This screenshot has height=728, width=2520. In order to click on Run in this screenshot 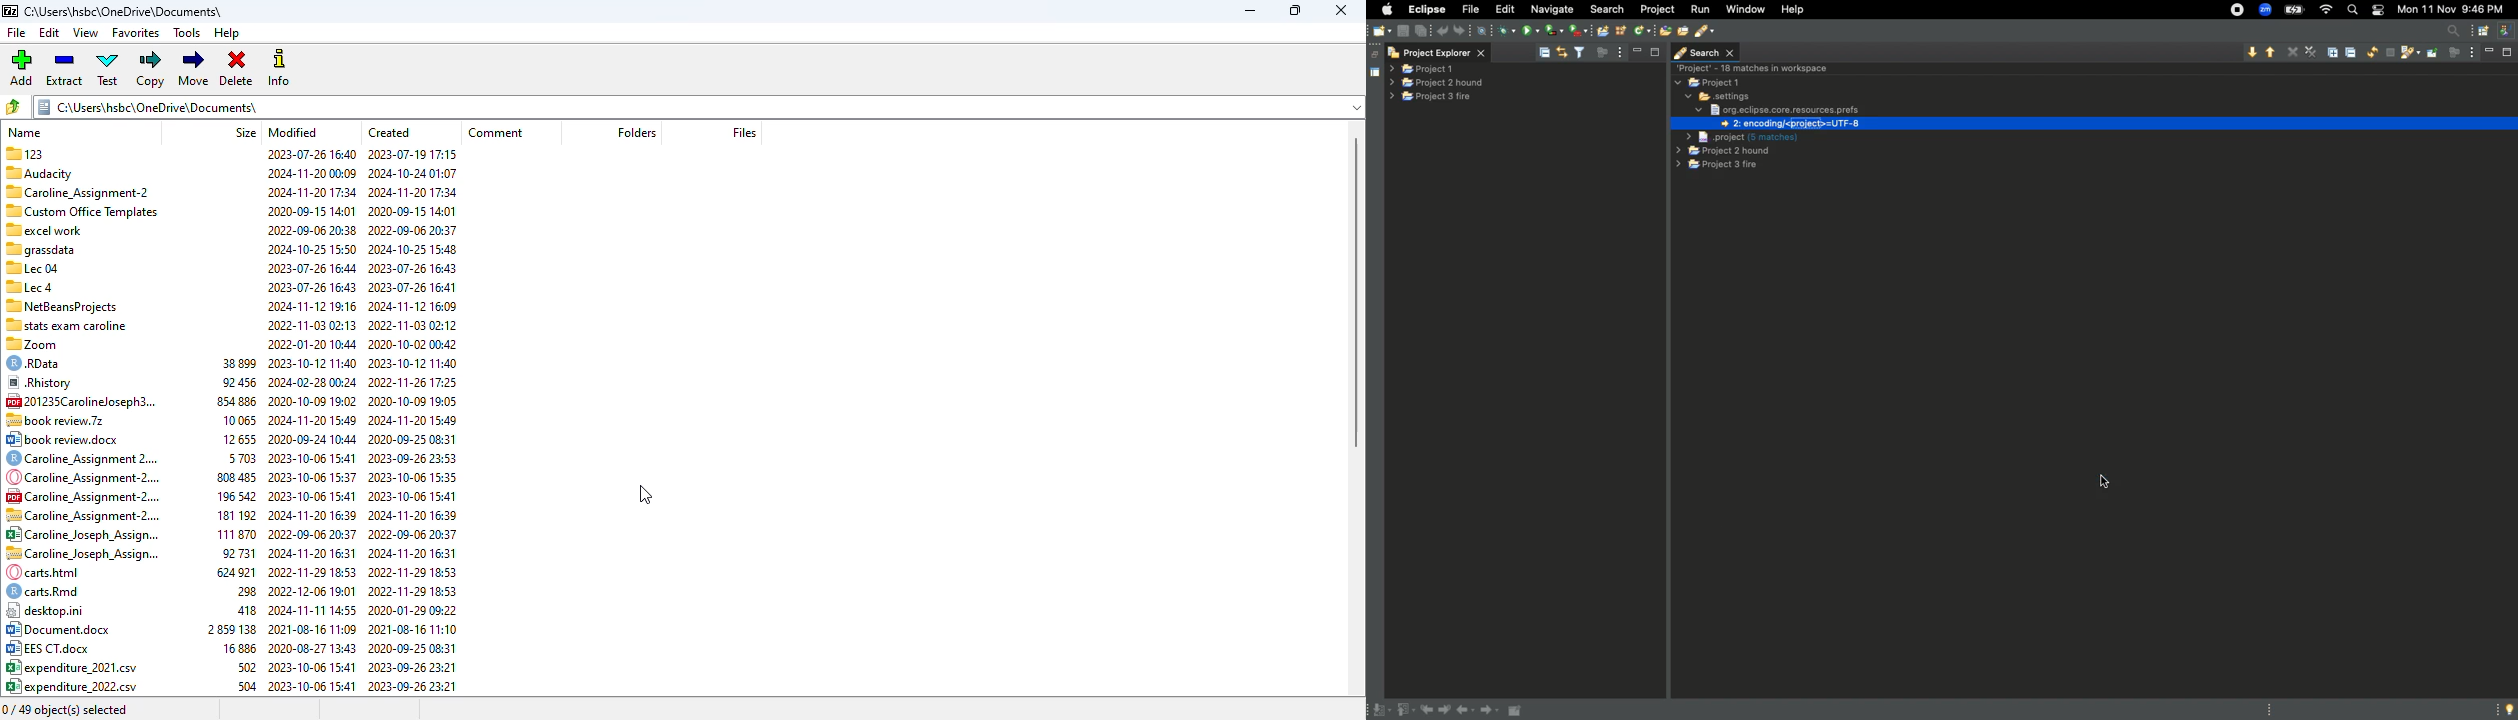, I will do `click(1699, 10)`.